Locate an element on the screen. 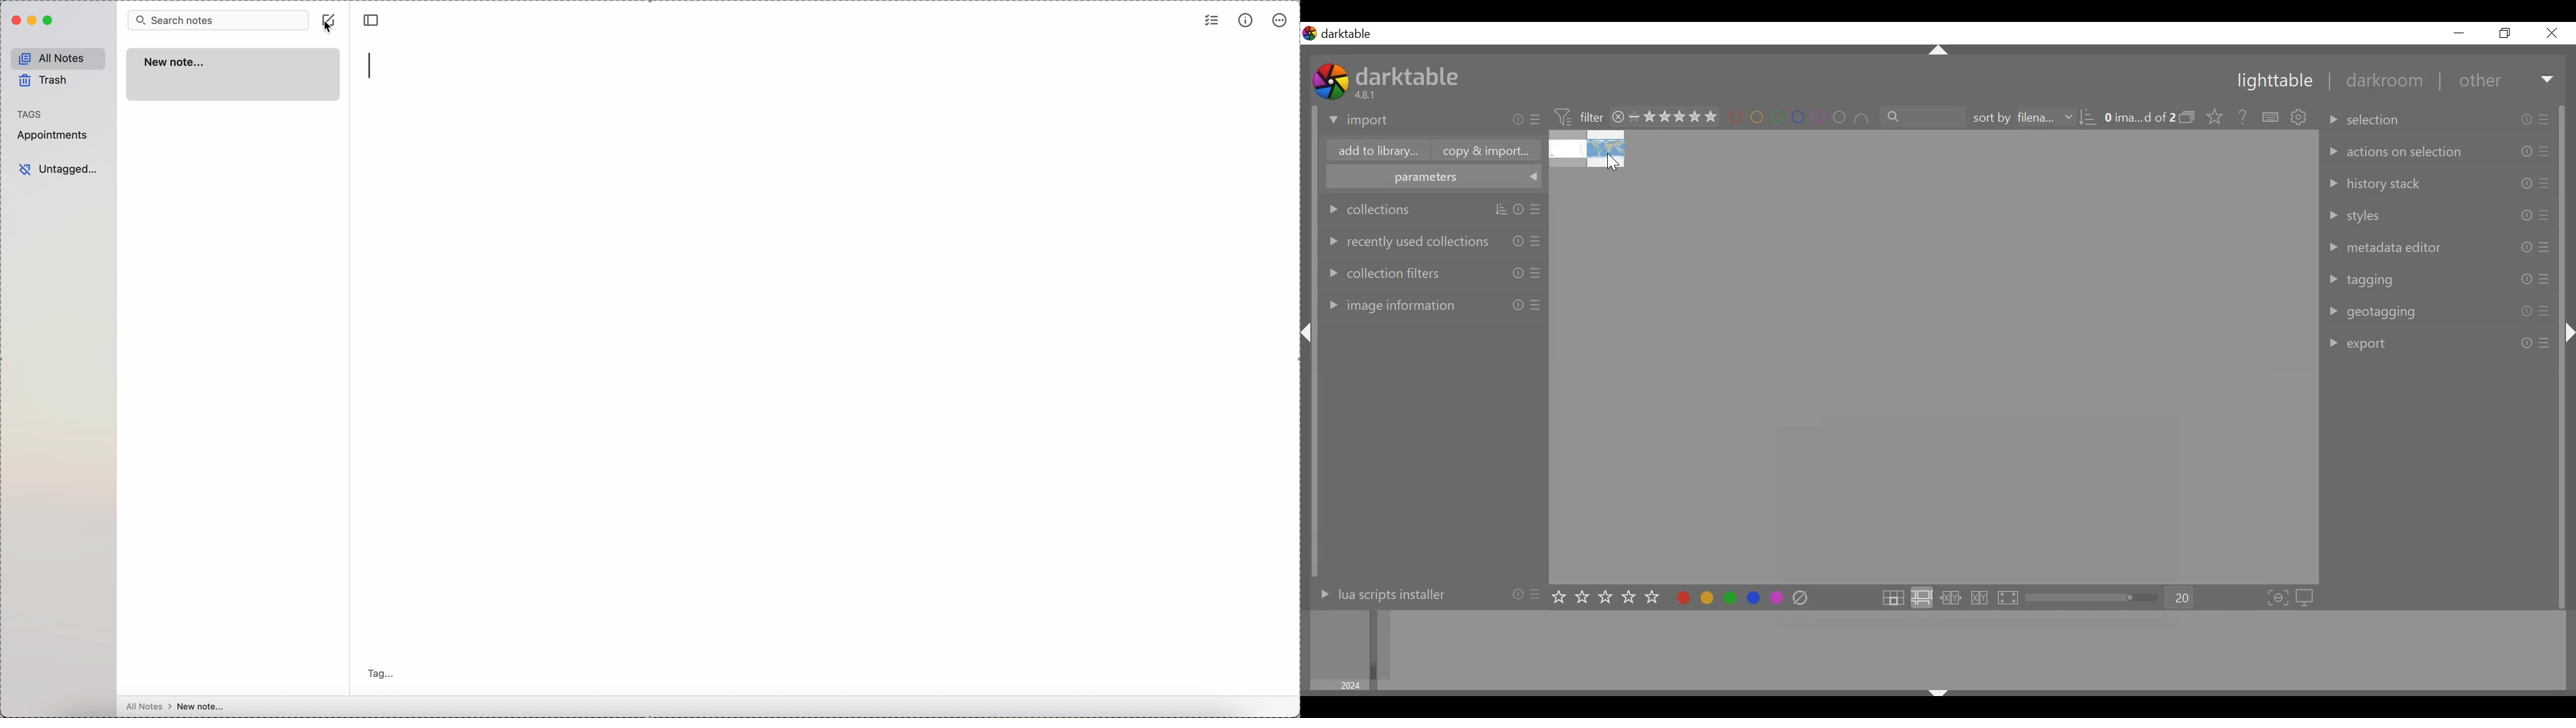   is located at coordinates (1518, 306).